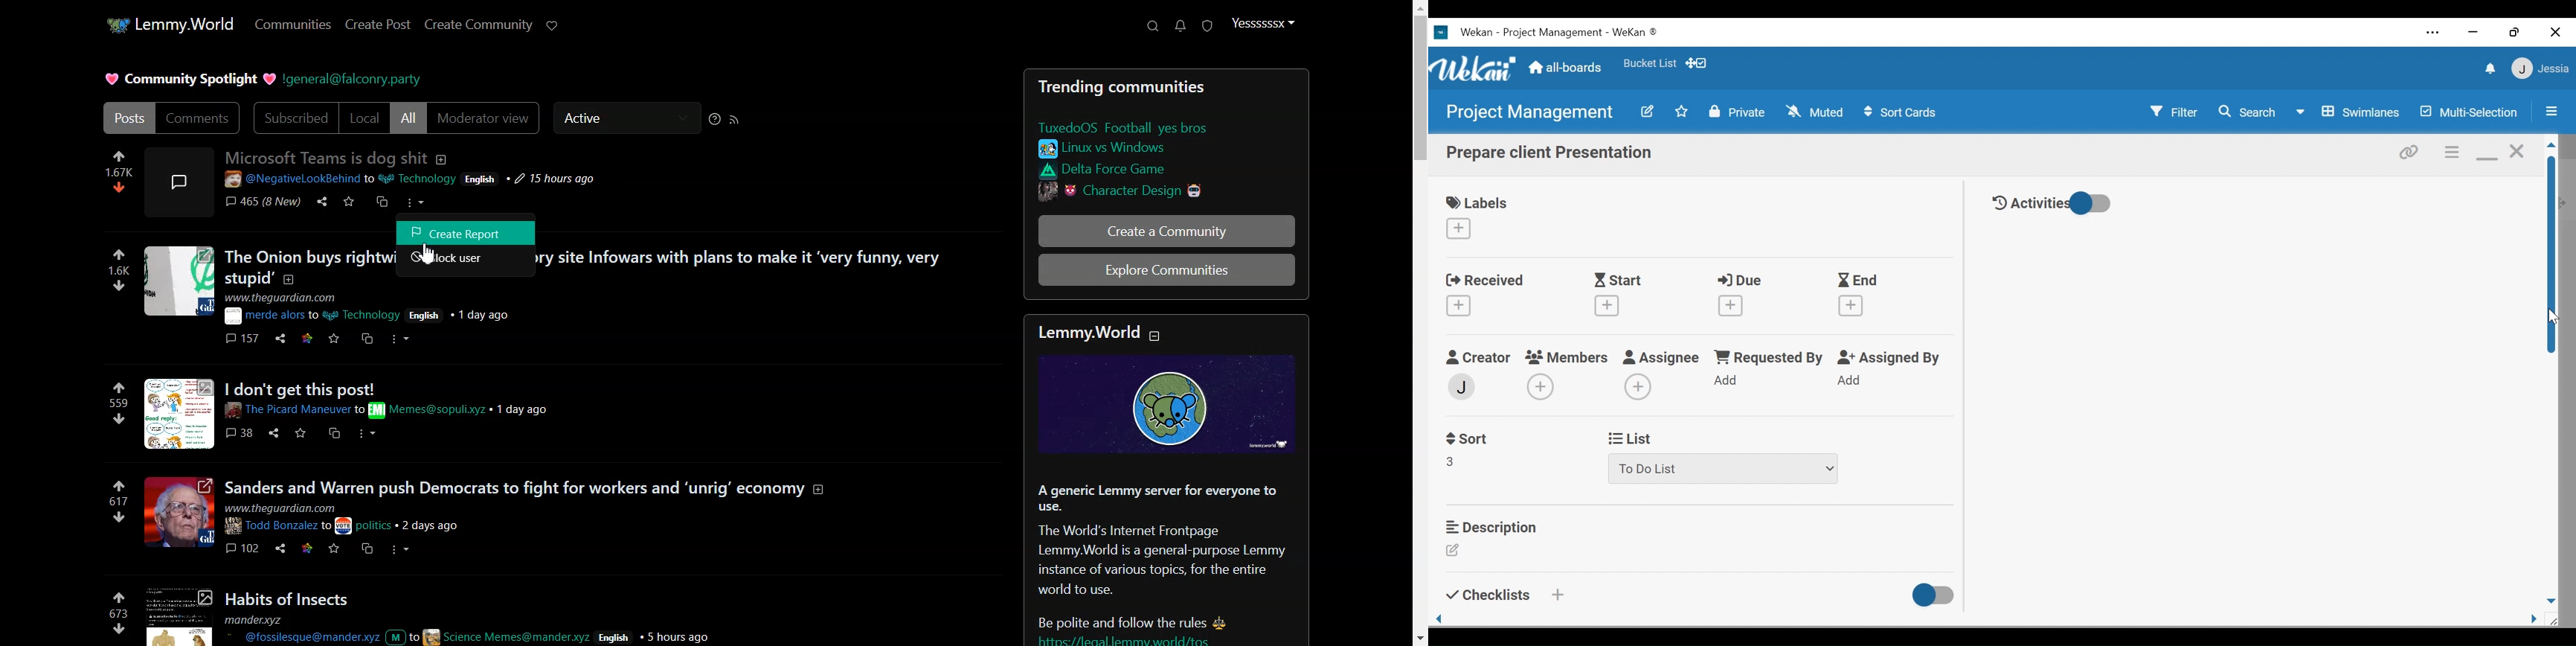 This screenshot has height=672, width=2576. What do you see at coordinates (2351, 113) in the screenshot?
I see `Board View` at bounding box center [2351, 113].